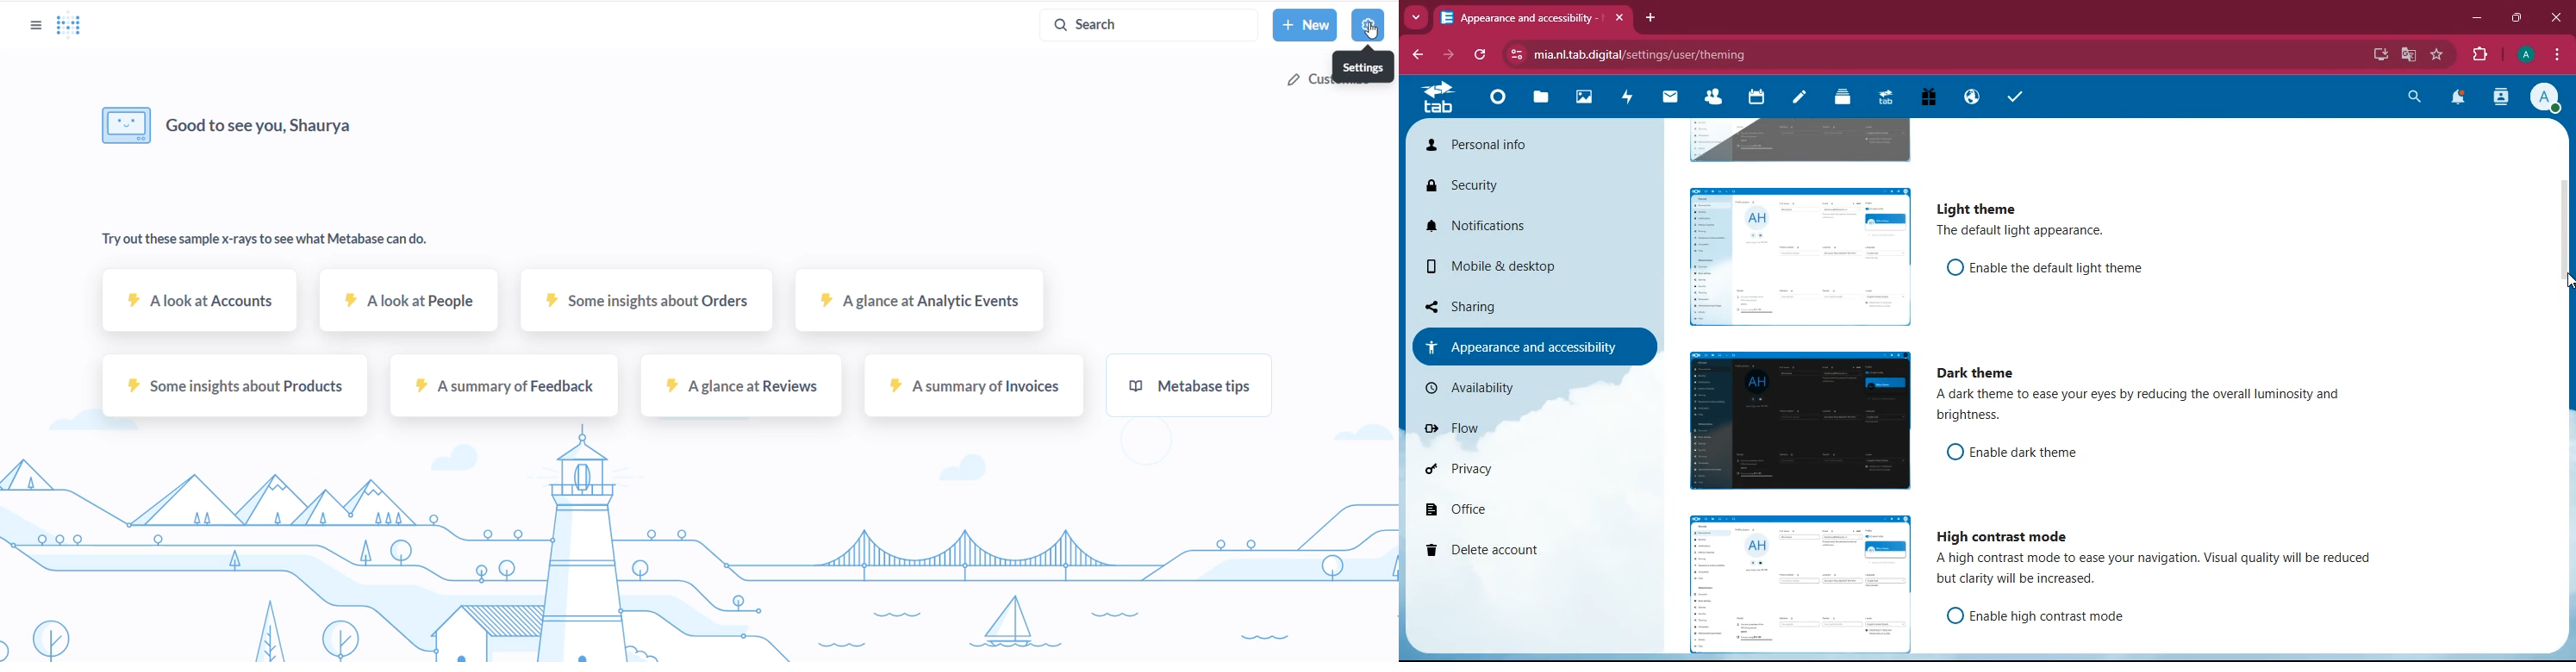 The width and height of the screenshot is (2576, 672). Describe the element at coordinates (1656, 53) in the screenshot. I see `url` at that location.